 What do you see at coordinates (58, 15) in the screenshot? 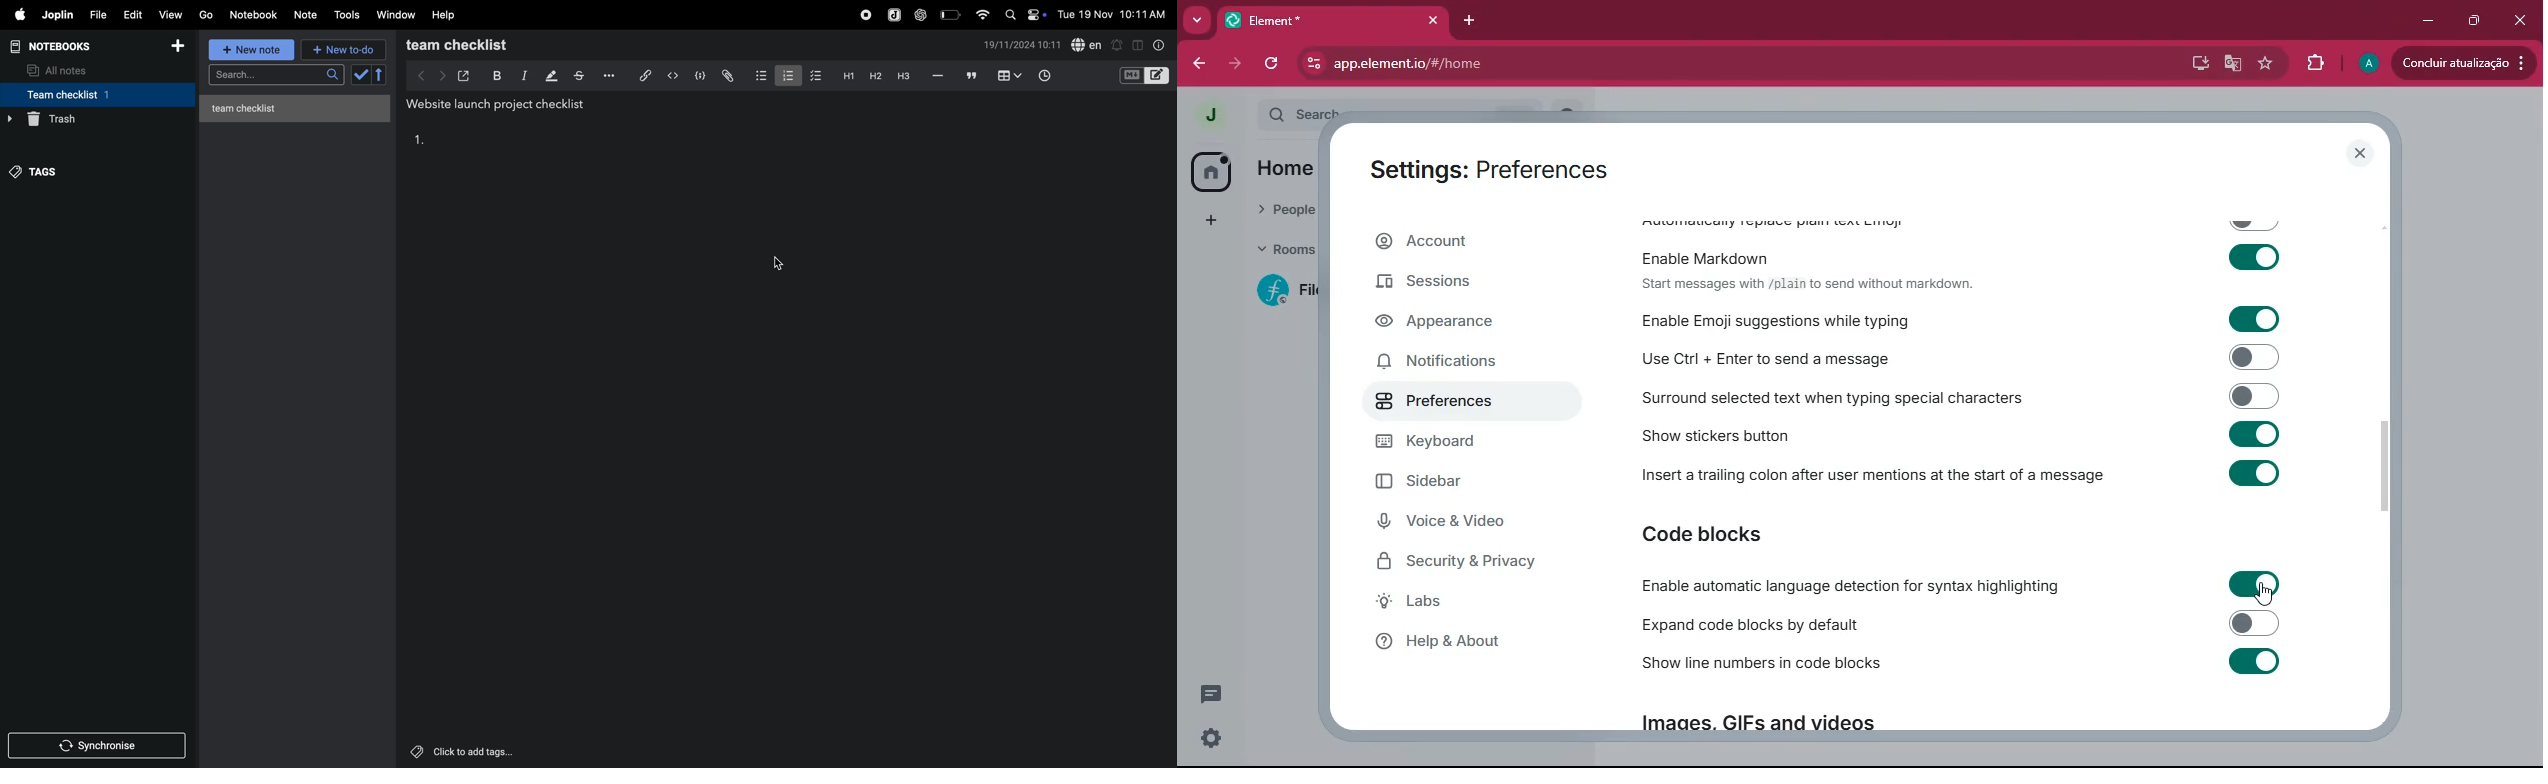
I see `joplin` at bounding box center [58, 15].